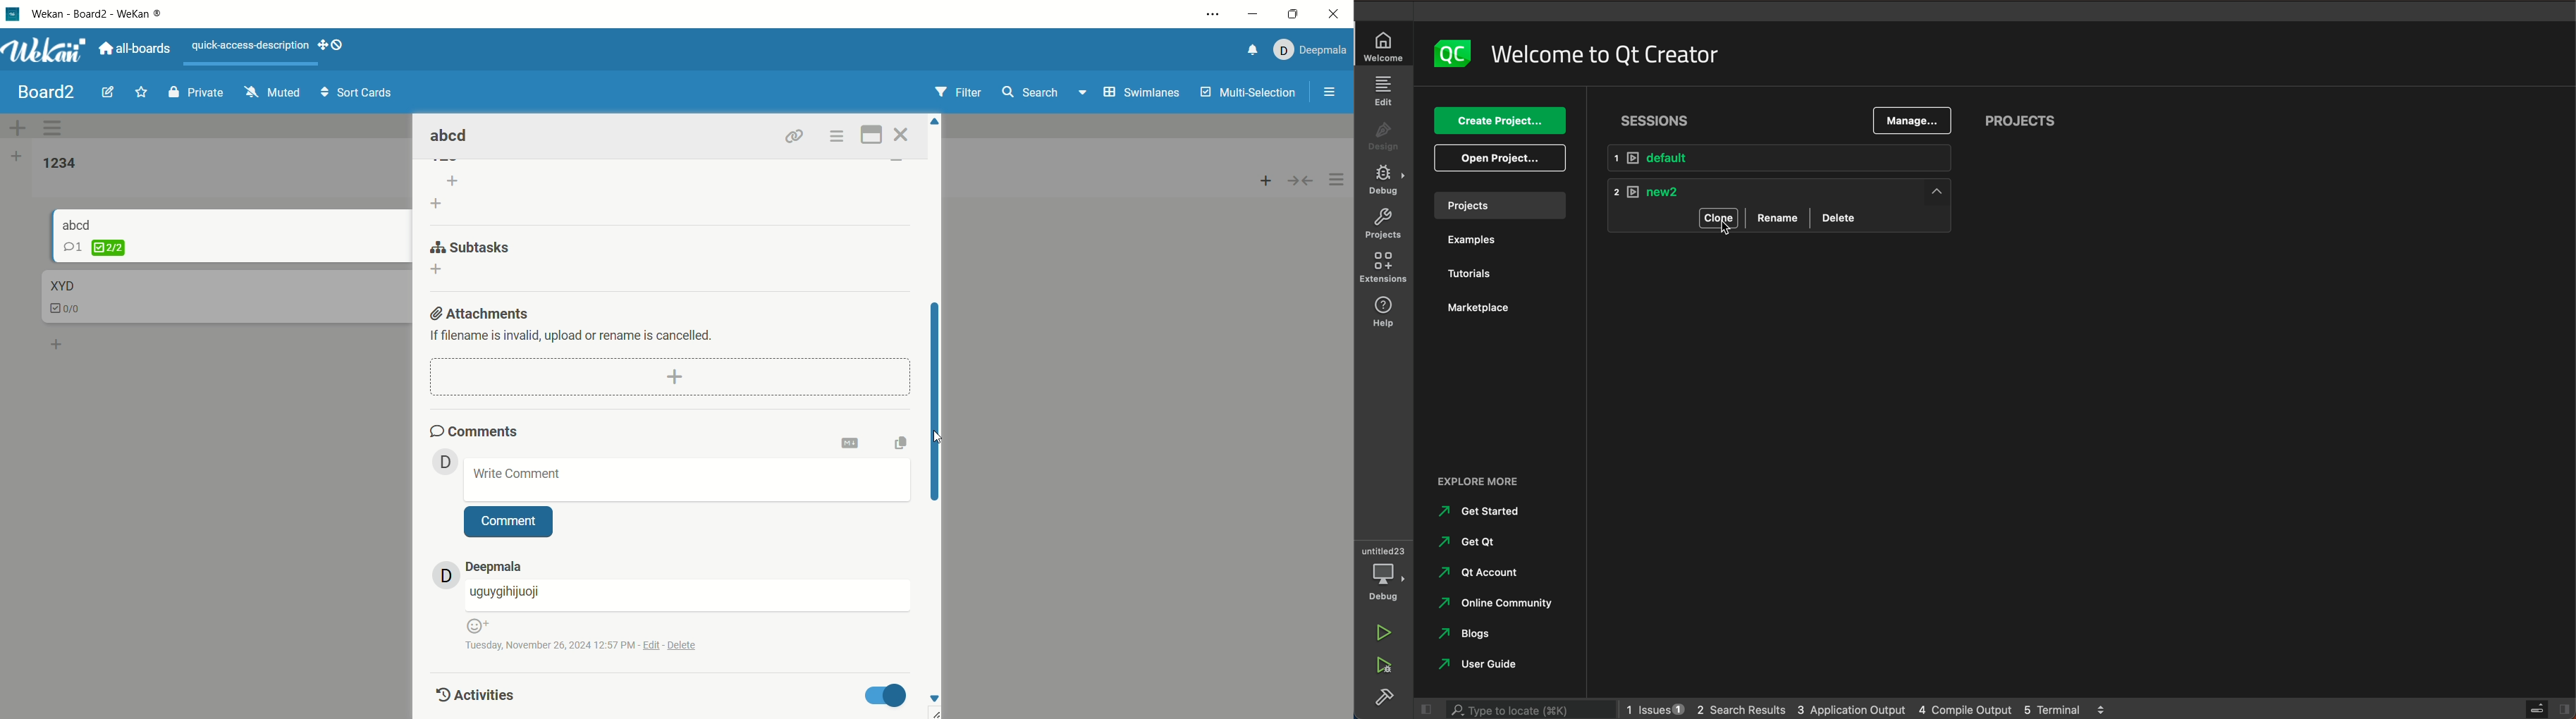 Image resolution: width=2576 pixels, height=728 pixels. Describe the element at coordinates (1841, 218) in the screenshot. I see `delete` at that location.